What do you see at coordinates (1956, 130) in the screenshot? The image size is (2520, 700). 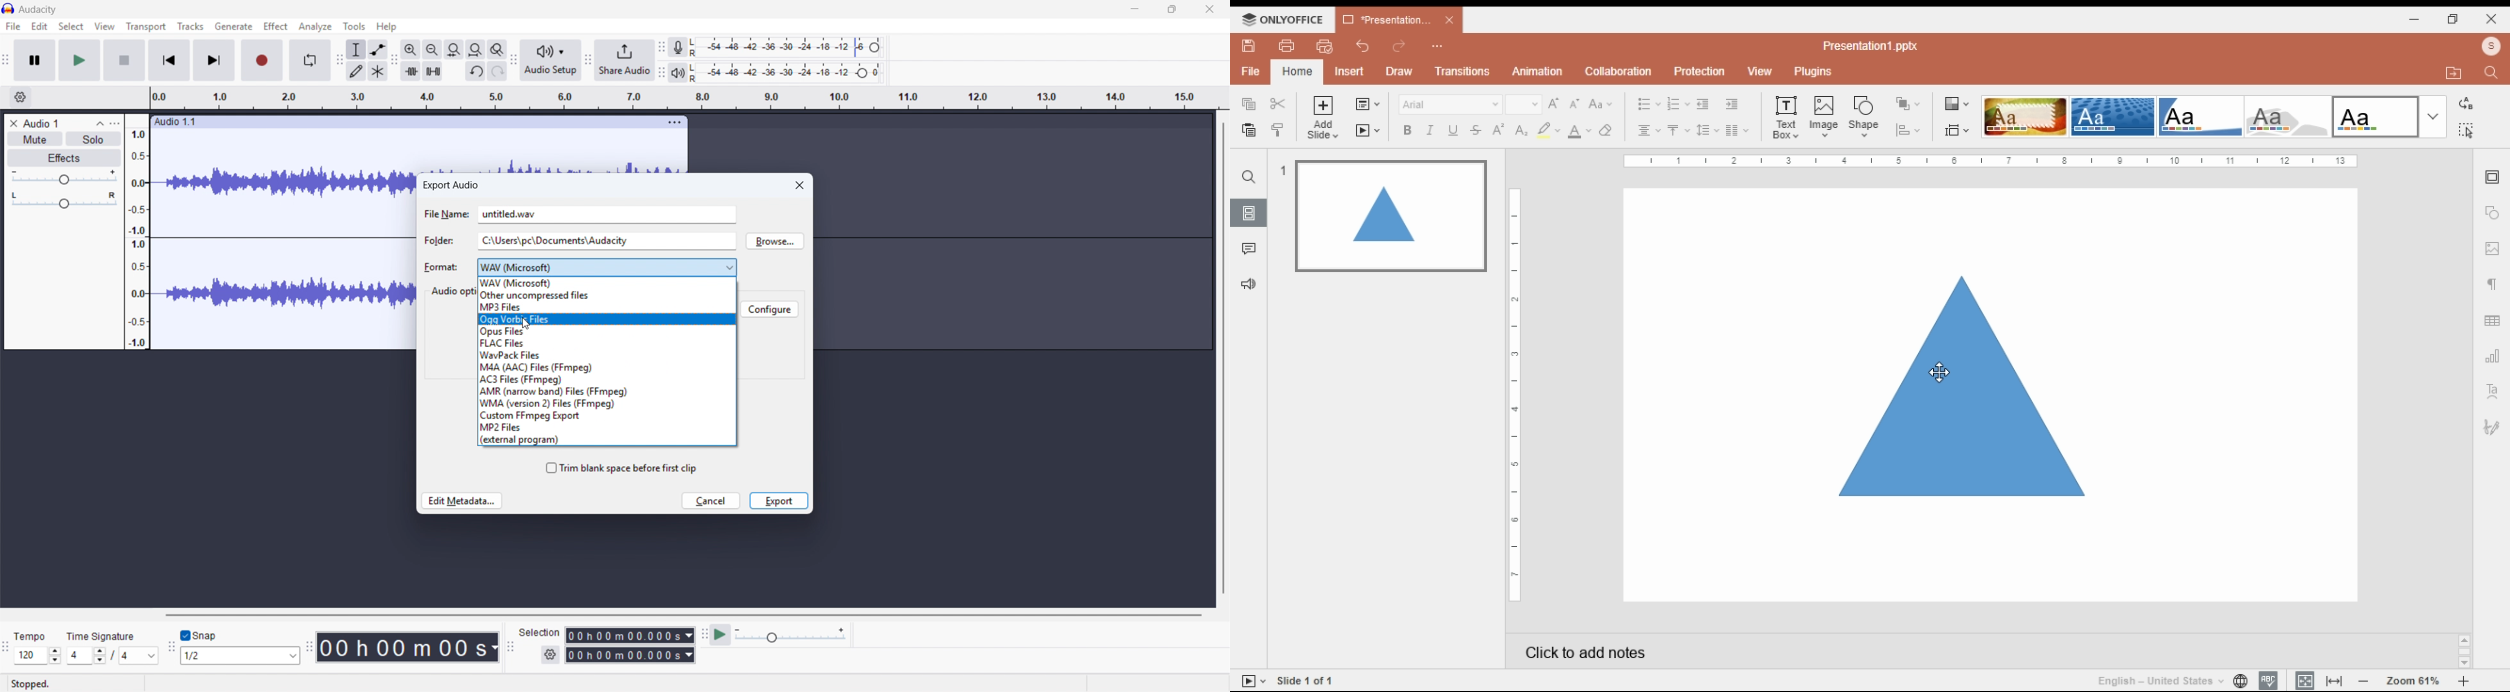 I see `select slide size` at bounding box center [1956, 130].